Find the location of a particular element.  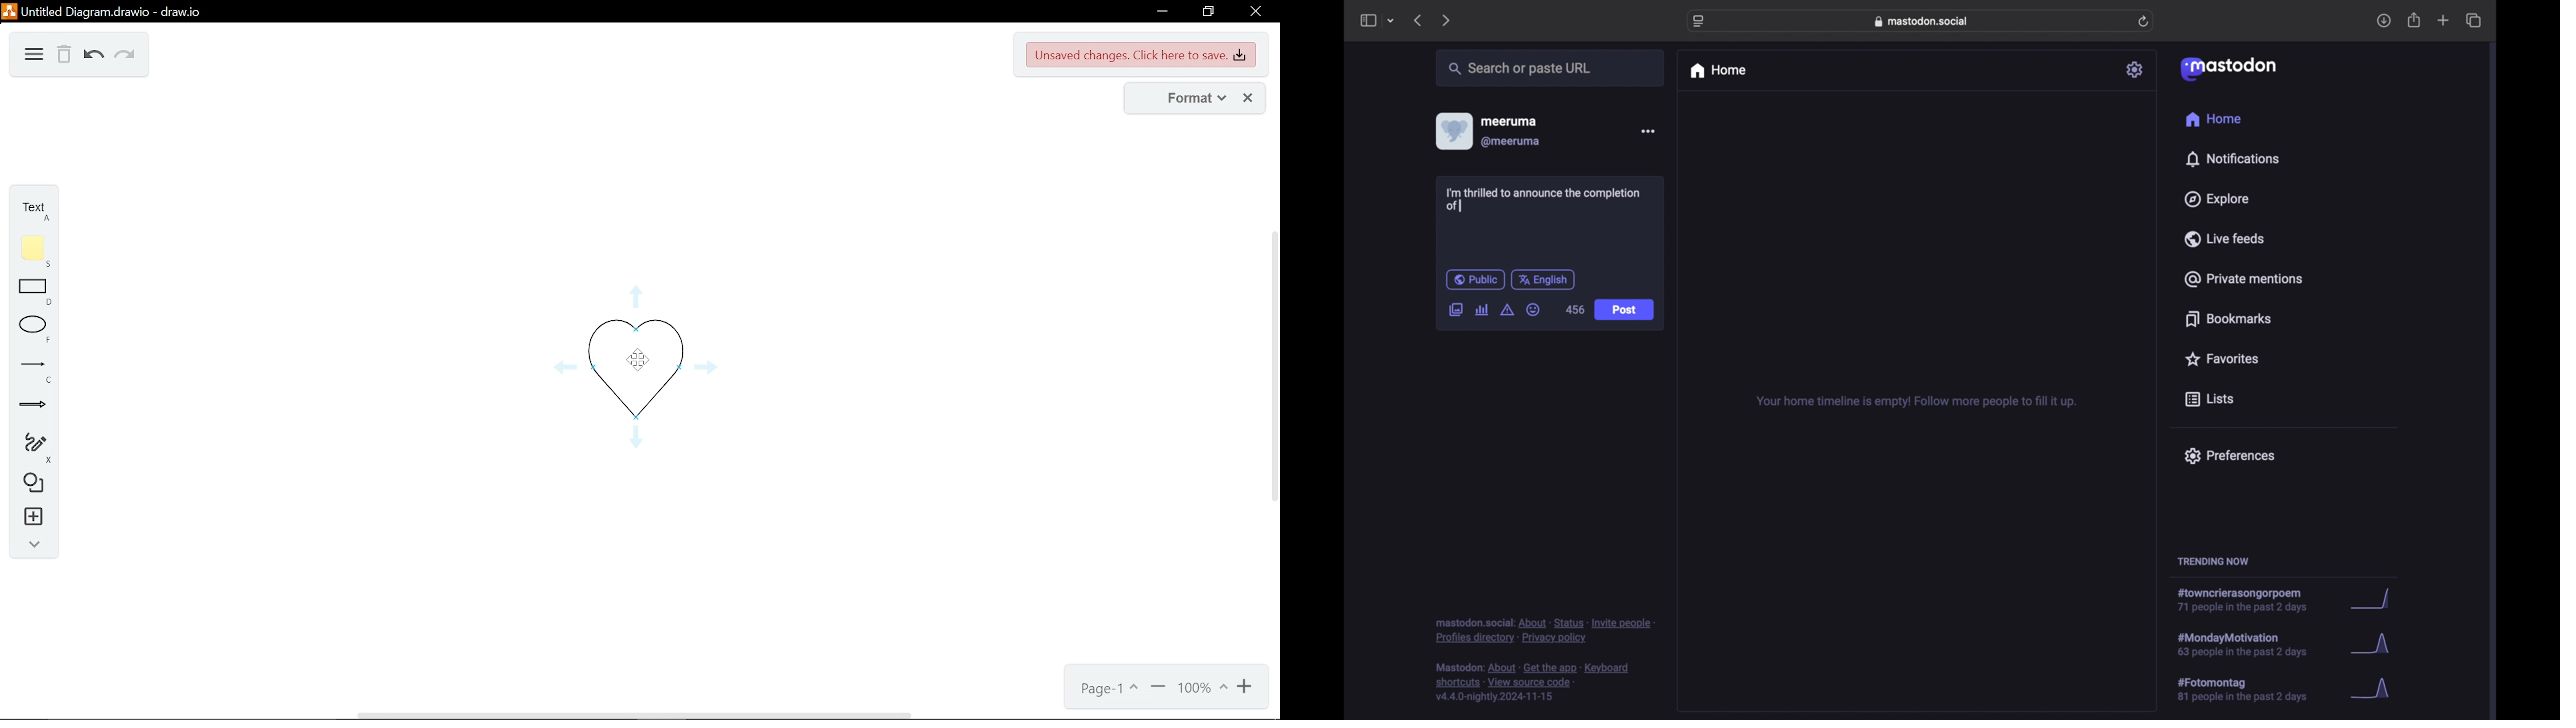

@meeruma is located at coordinates (1512, 142).